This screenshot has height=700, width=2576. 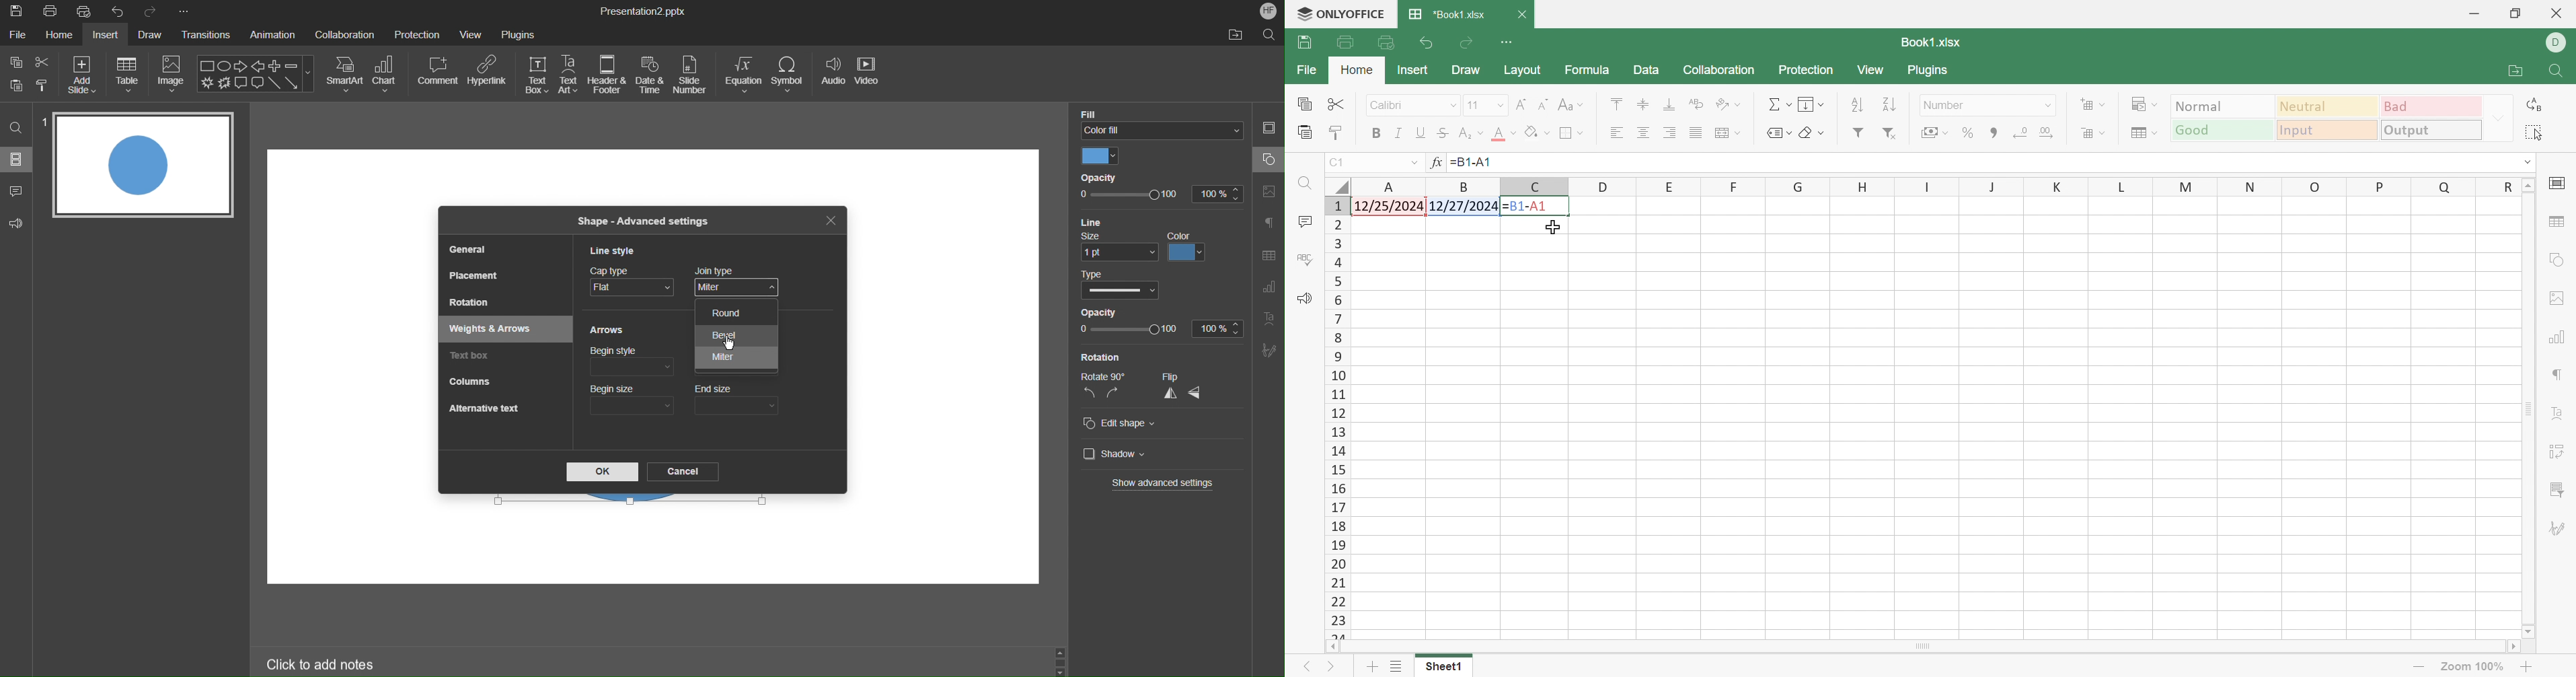 I want to click on Bold, so click(x=1378, y=135).